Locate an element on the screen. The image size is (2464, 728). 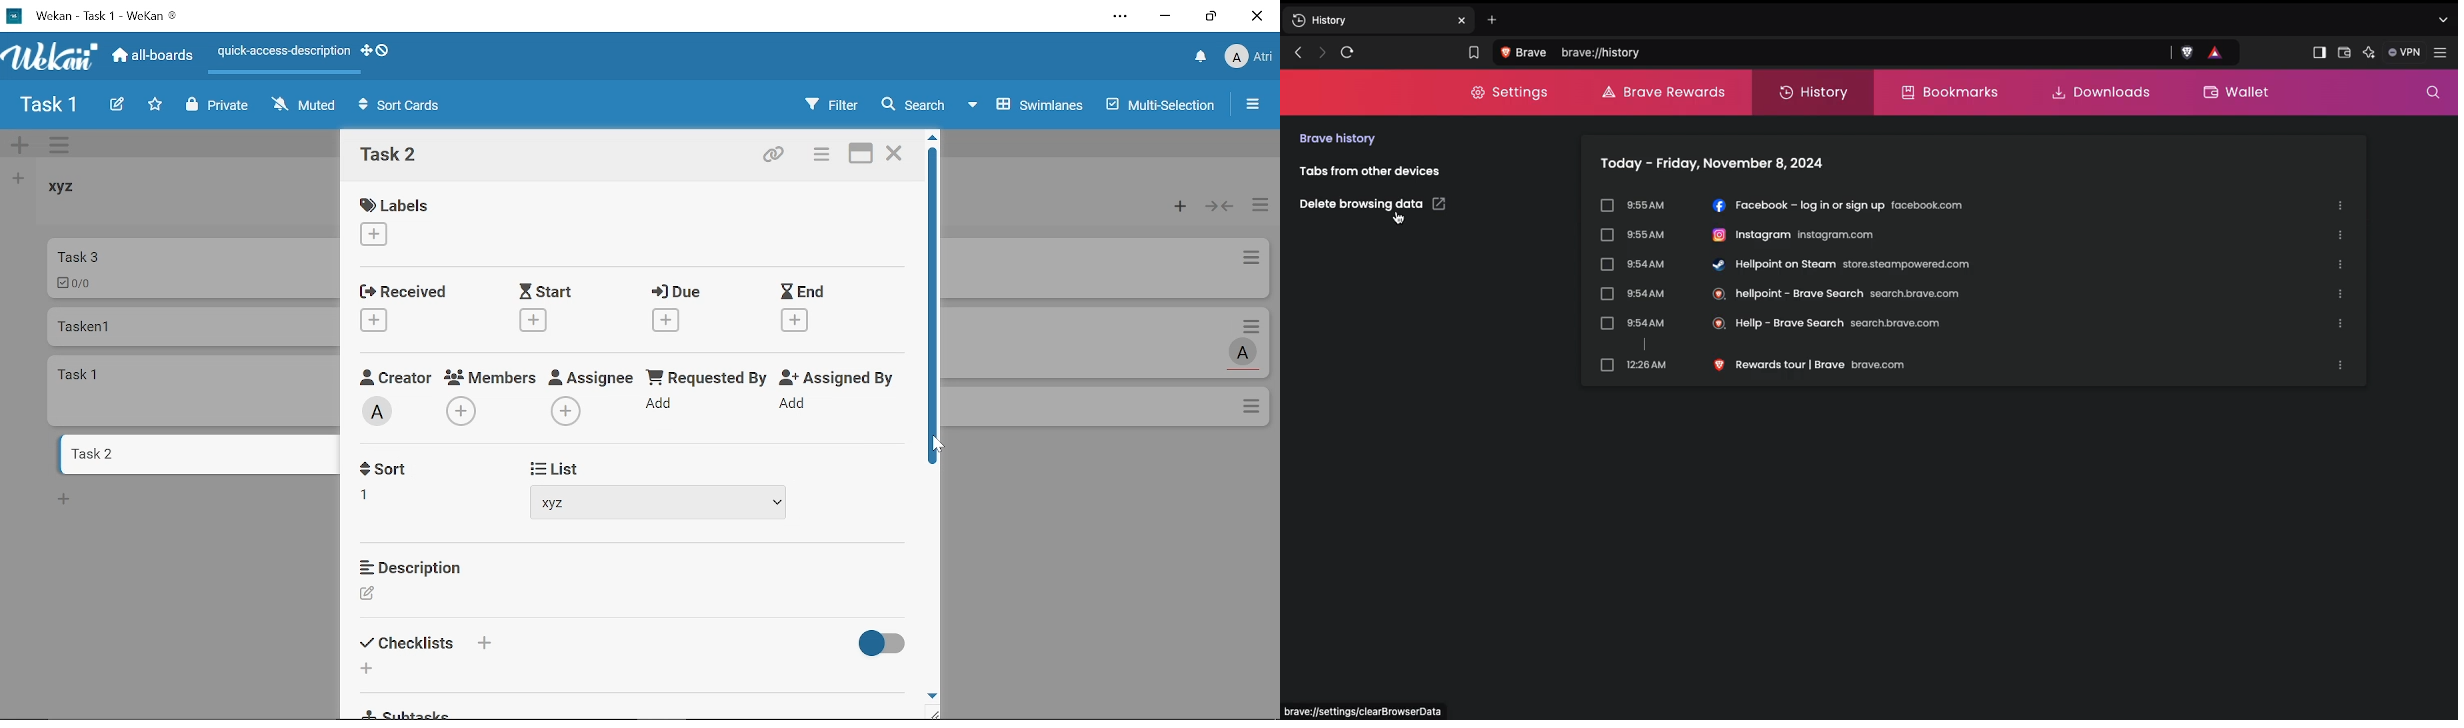
Sort is located at coordinates (380, 465).